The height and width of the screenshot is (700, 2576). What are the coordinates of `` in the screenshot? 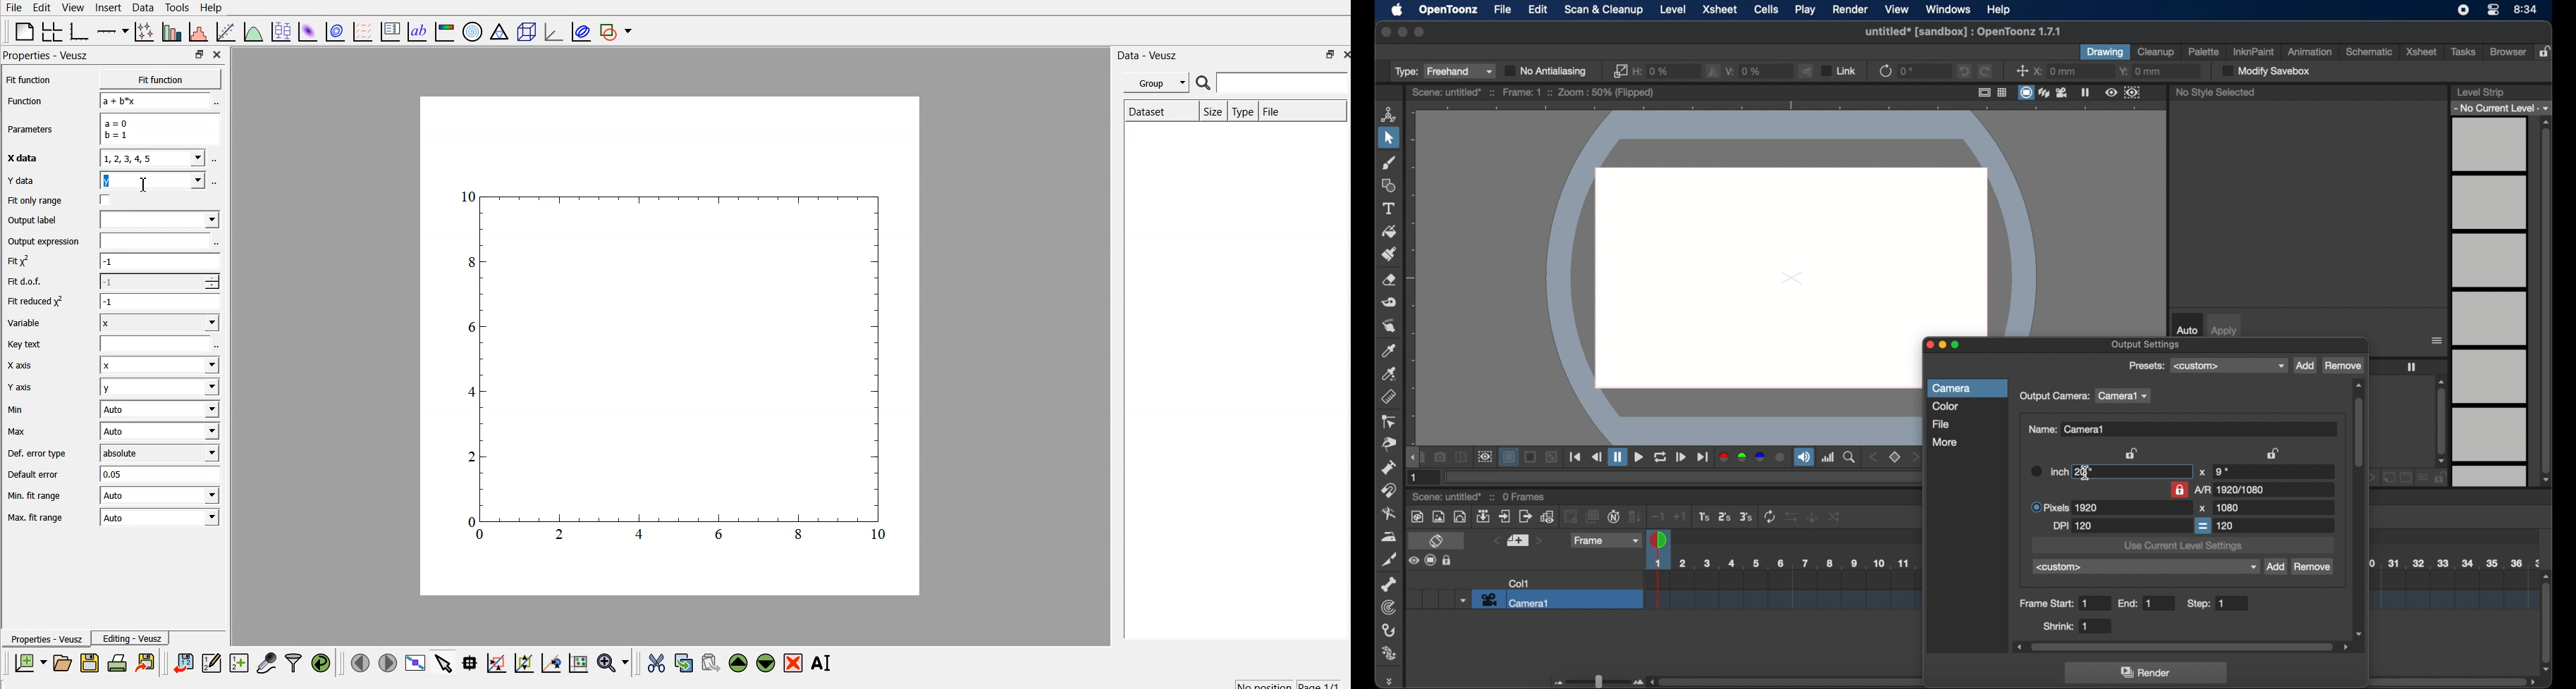 It's located at (1505, 517).